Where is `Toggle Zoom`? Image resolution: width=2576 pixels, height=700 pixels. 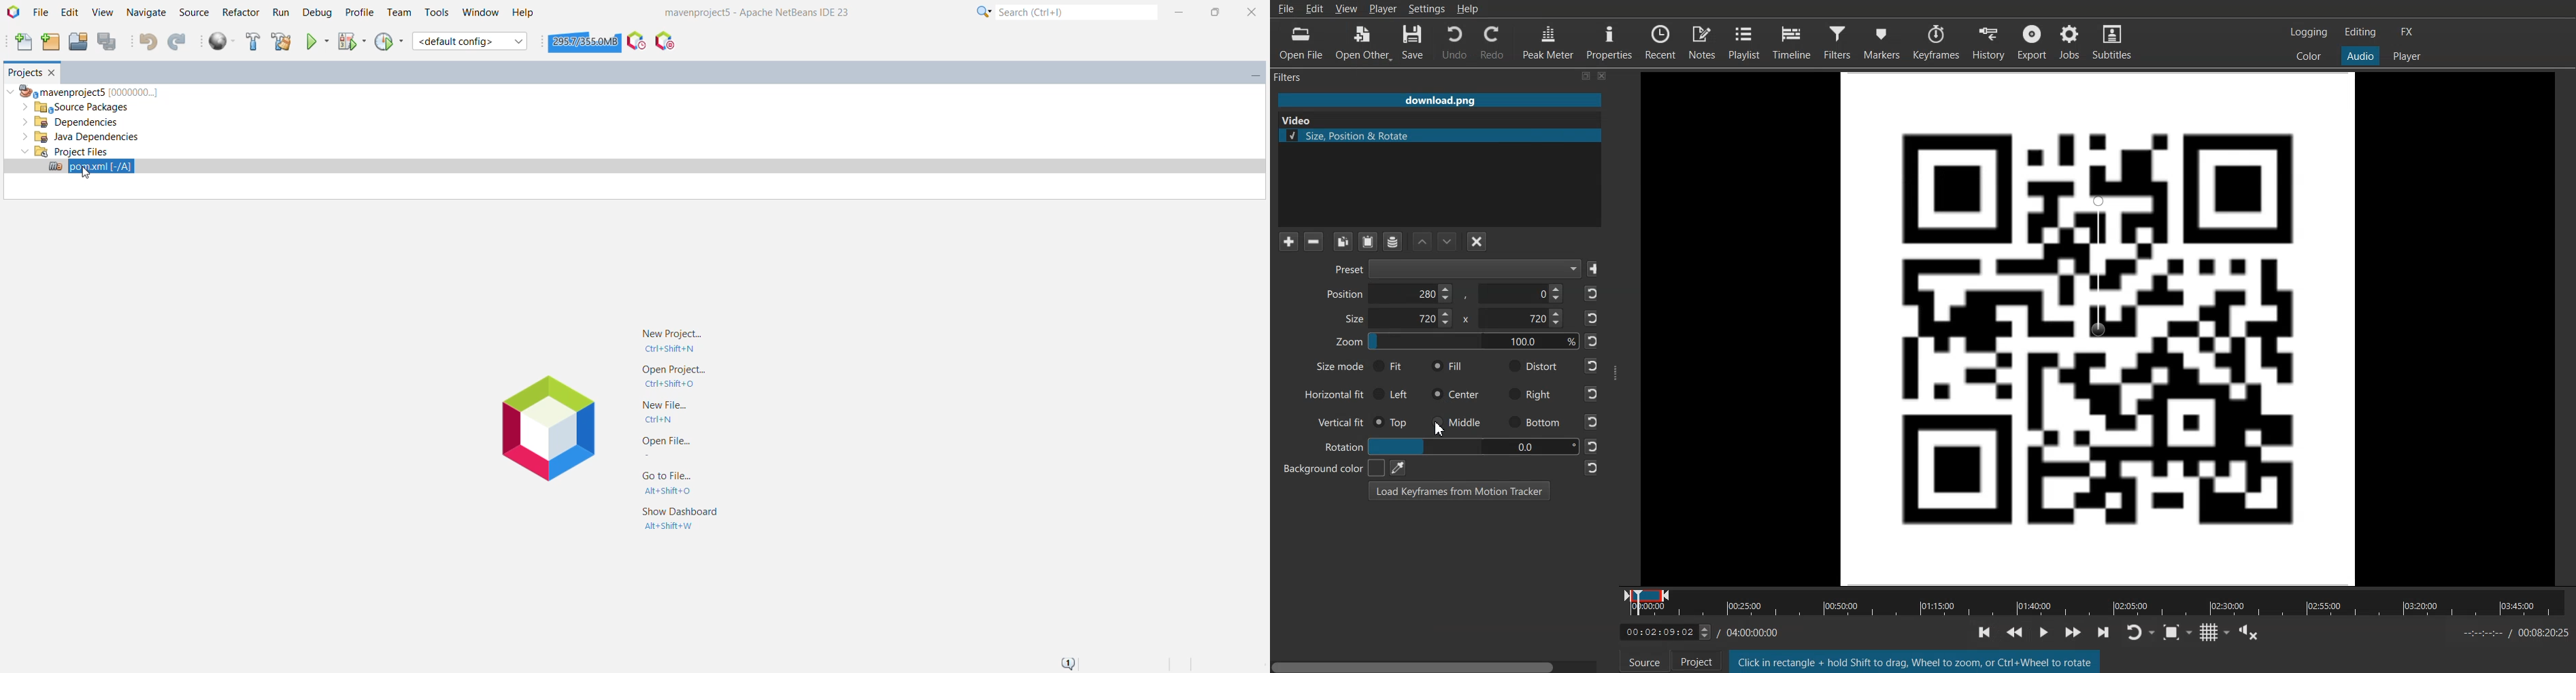 Toggle Zoom is located at coordinates (2179, 635).